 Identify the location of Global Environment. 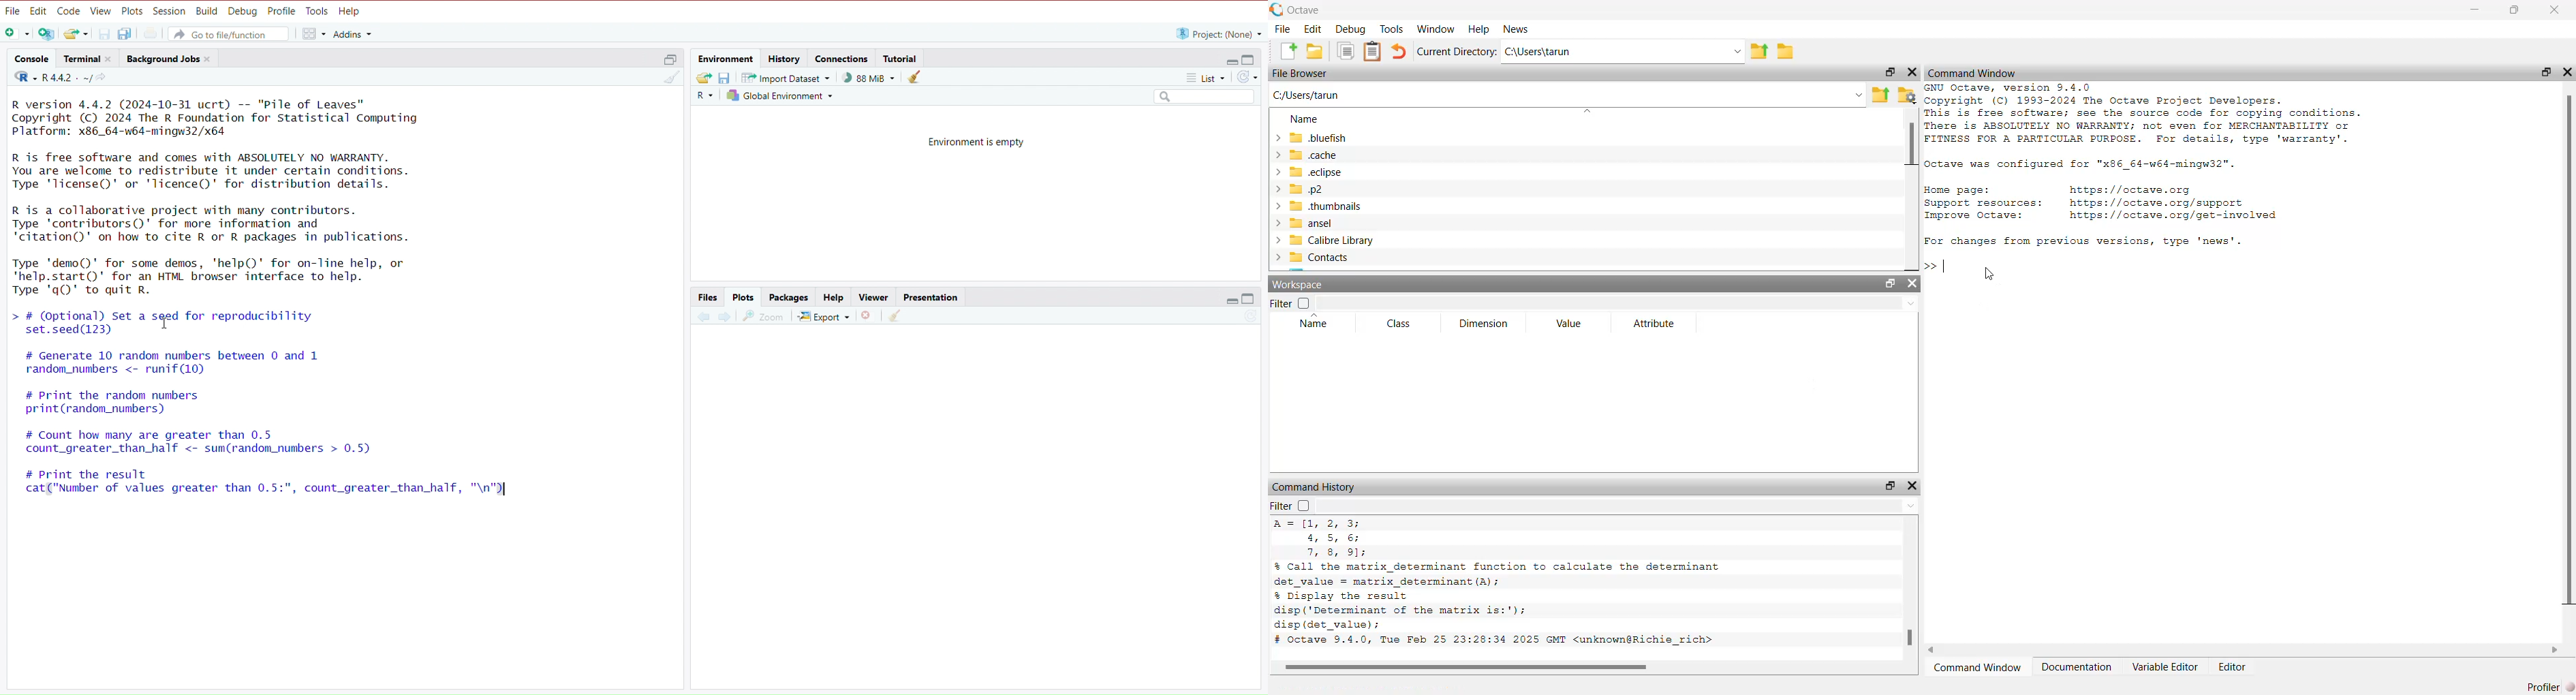
(778, 94).